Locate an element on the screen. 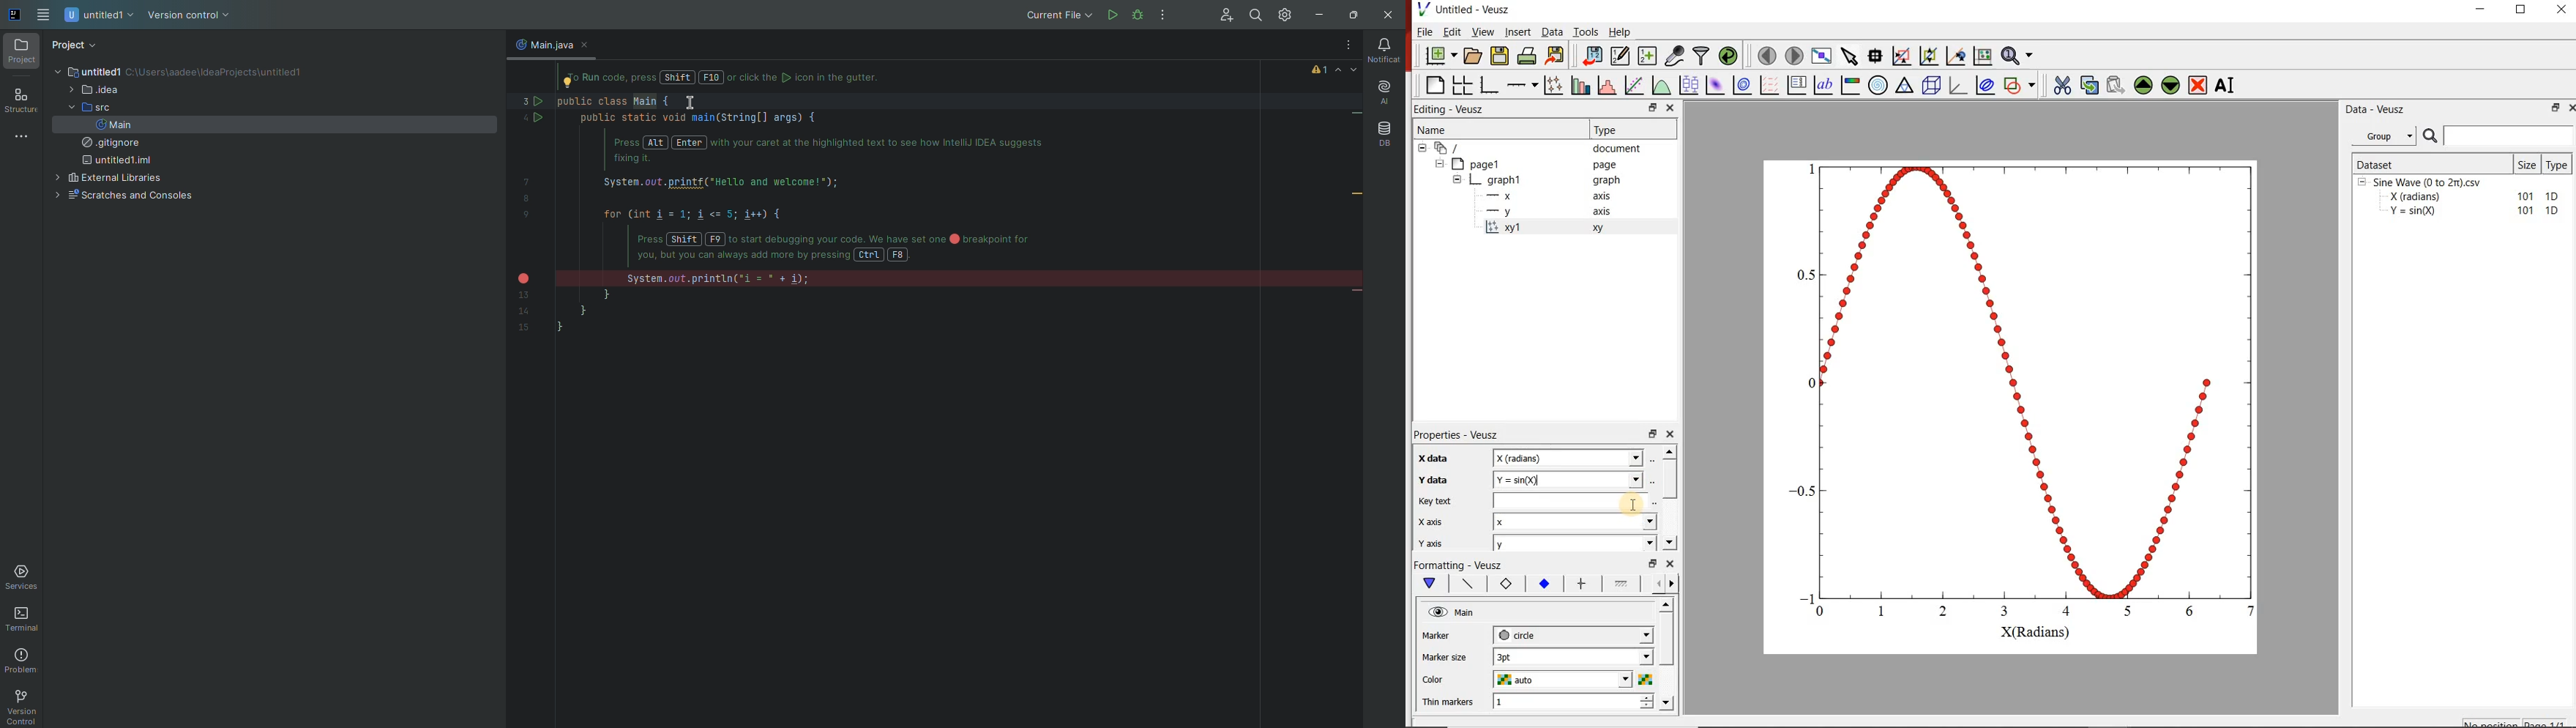 The height and width of the screenshot is (728, 2576). 3d graph is located at coordinates (1958, 84).